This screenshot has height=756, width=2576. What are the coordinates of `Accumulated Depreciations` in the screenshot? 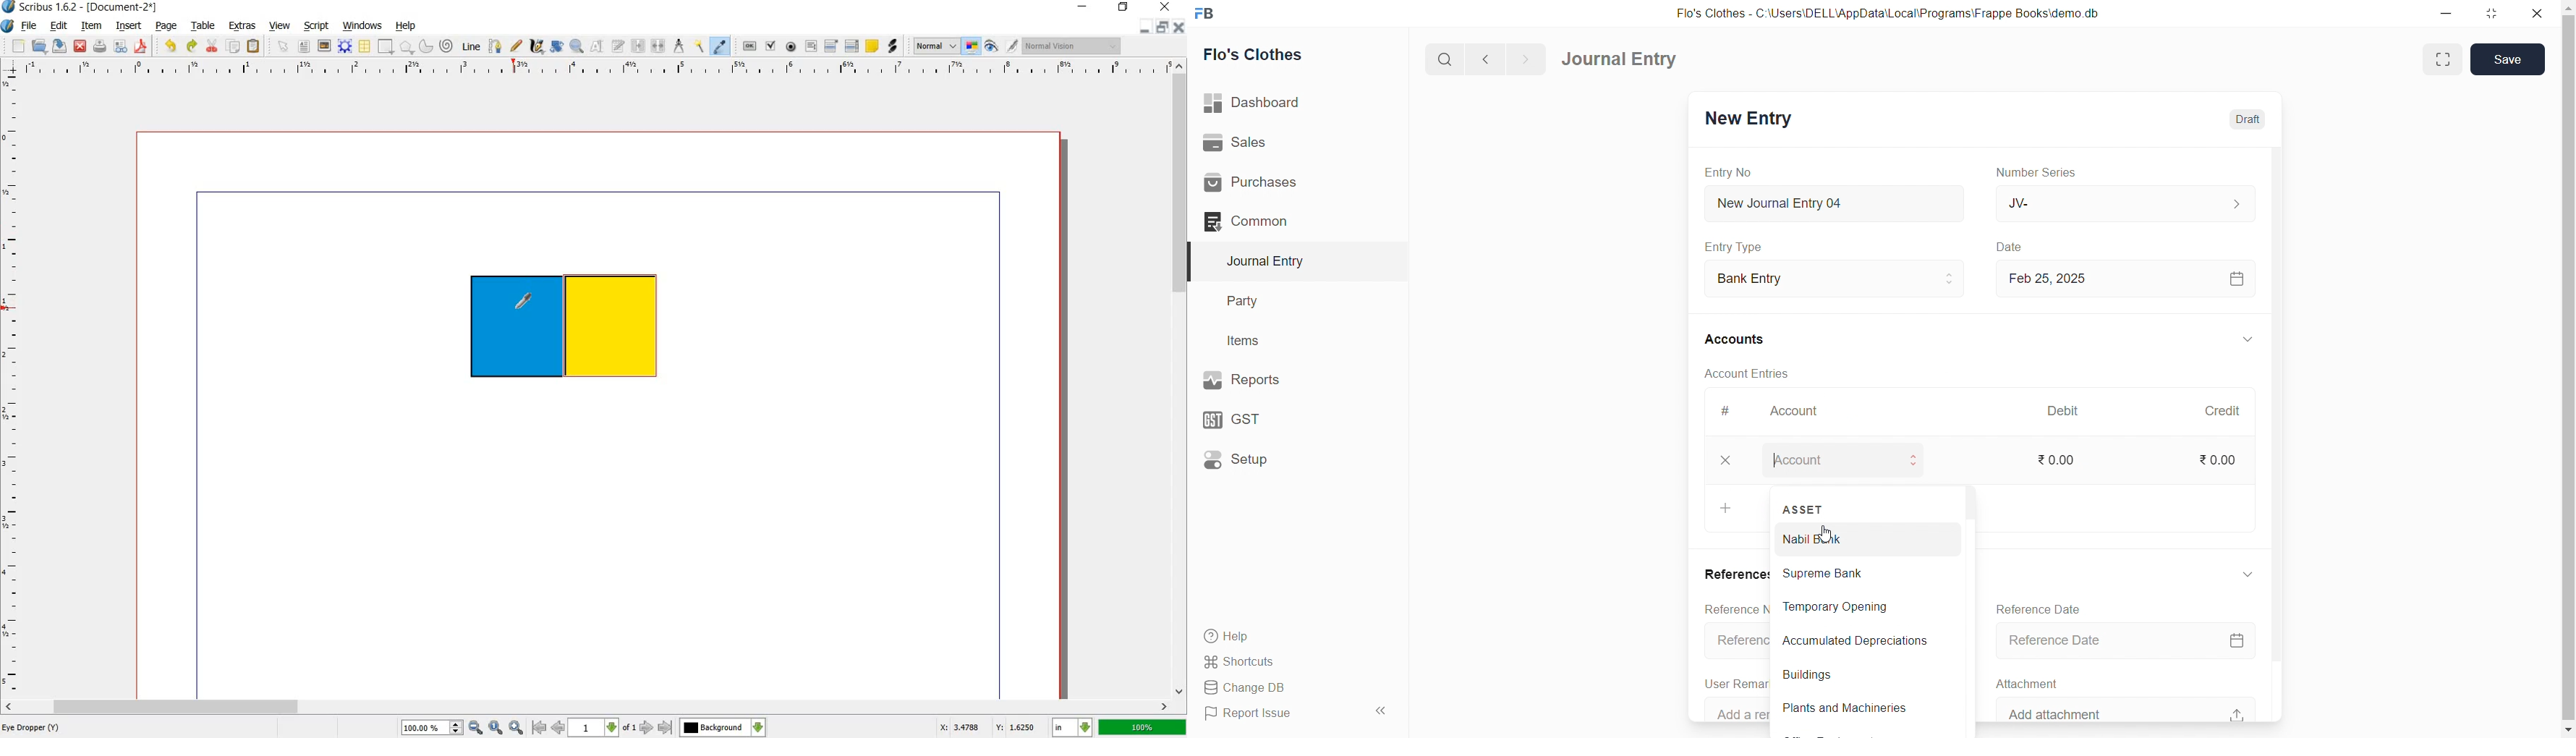 It's located at (1861, 642).